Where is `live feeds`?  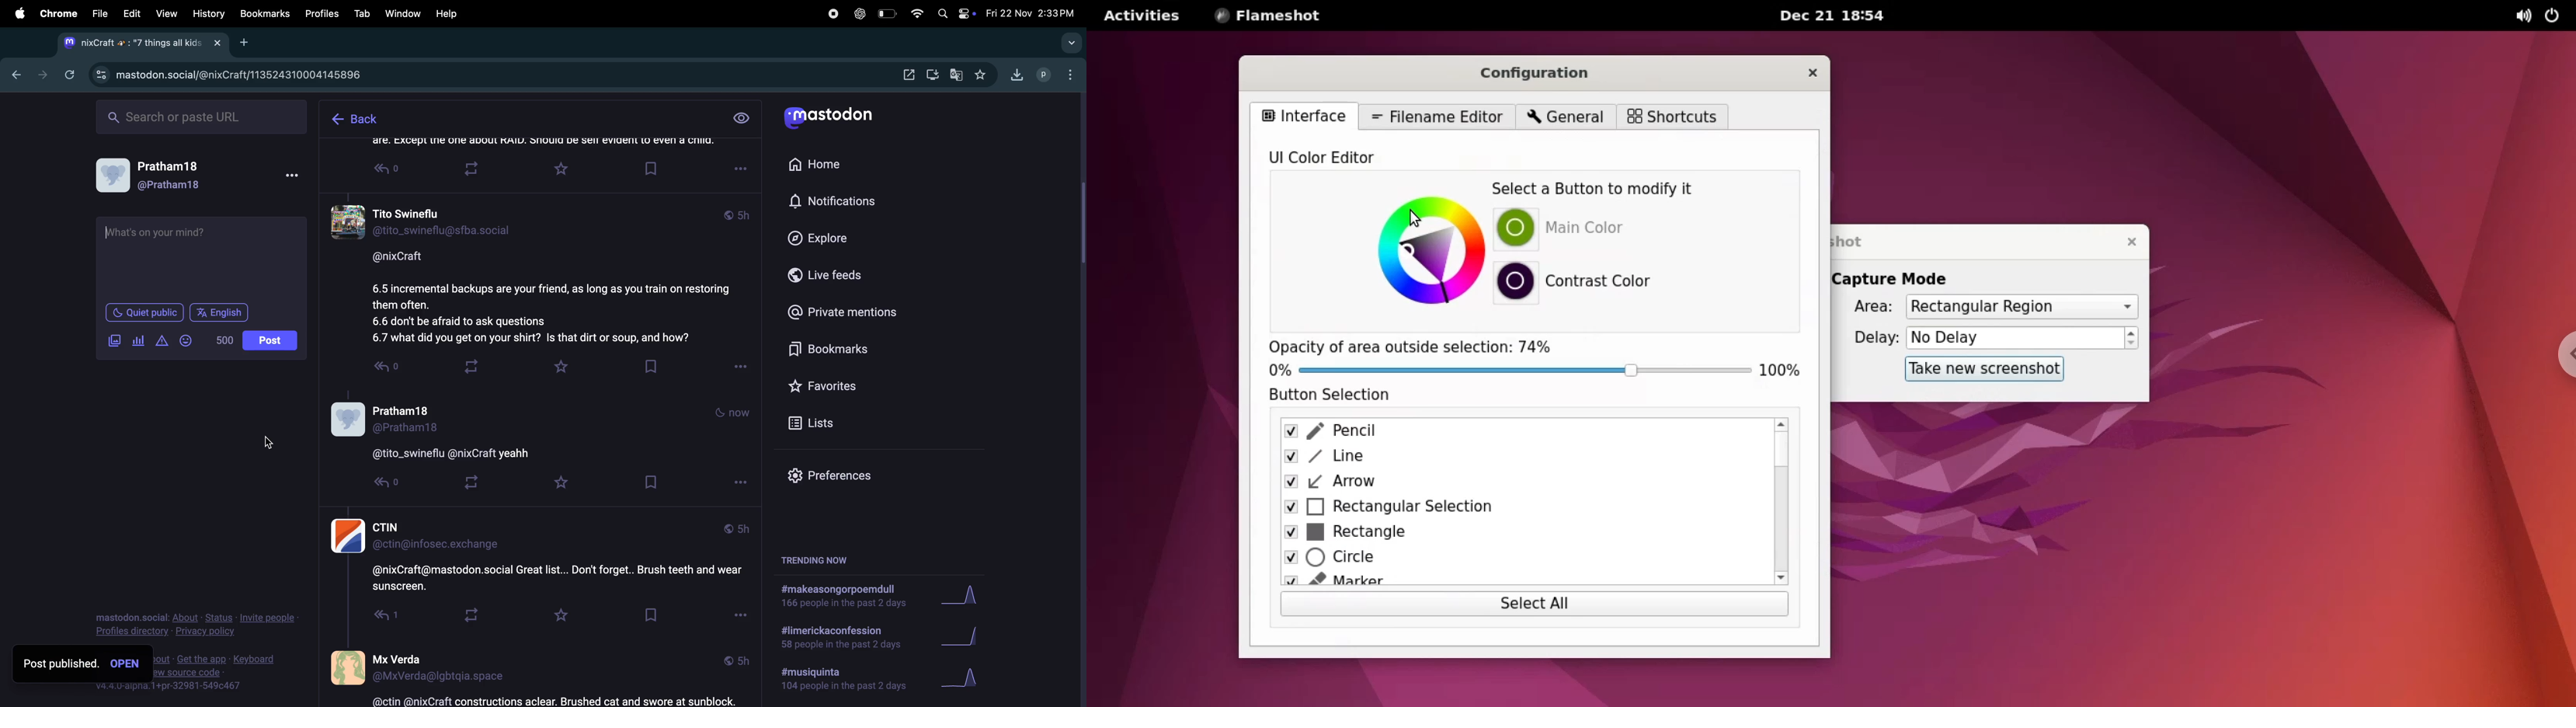
live feeds is located at coordinates (841, 277).